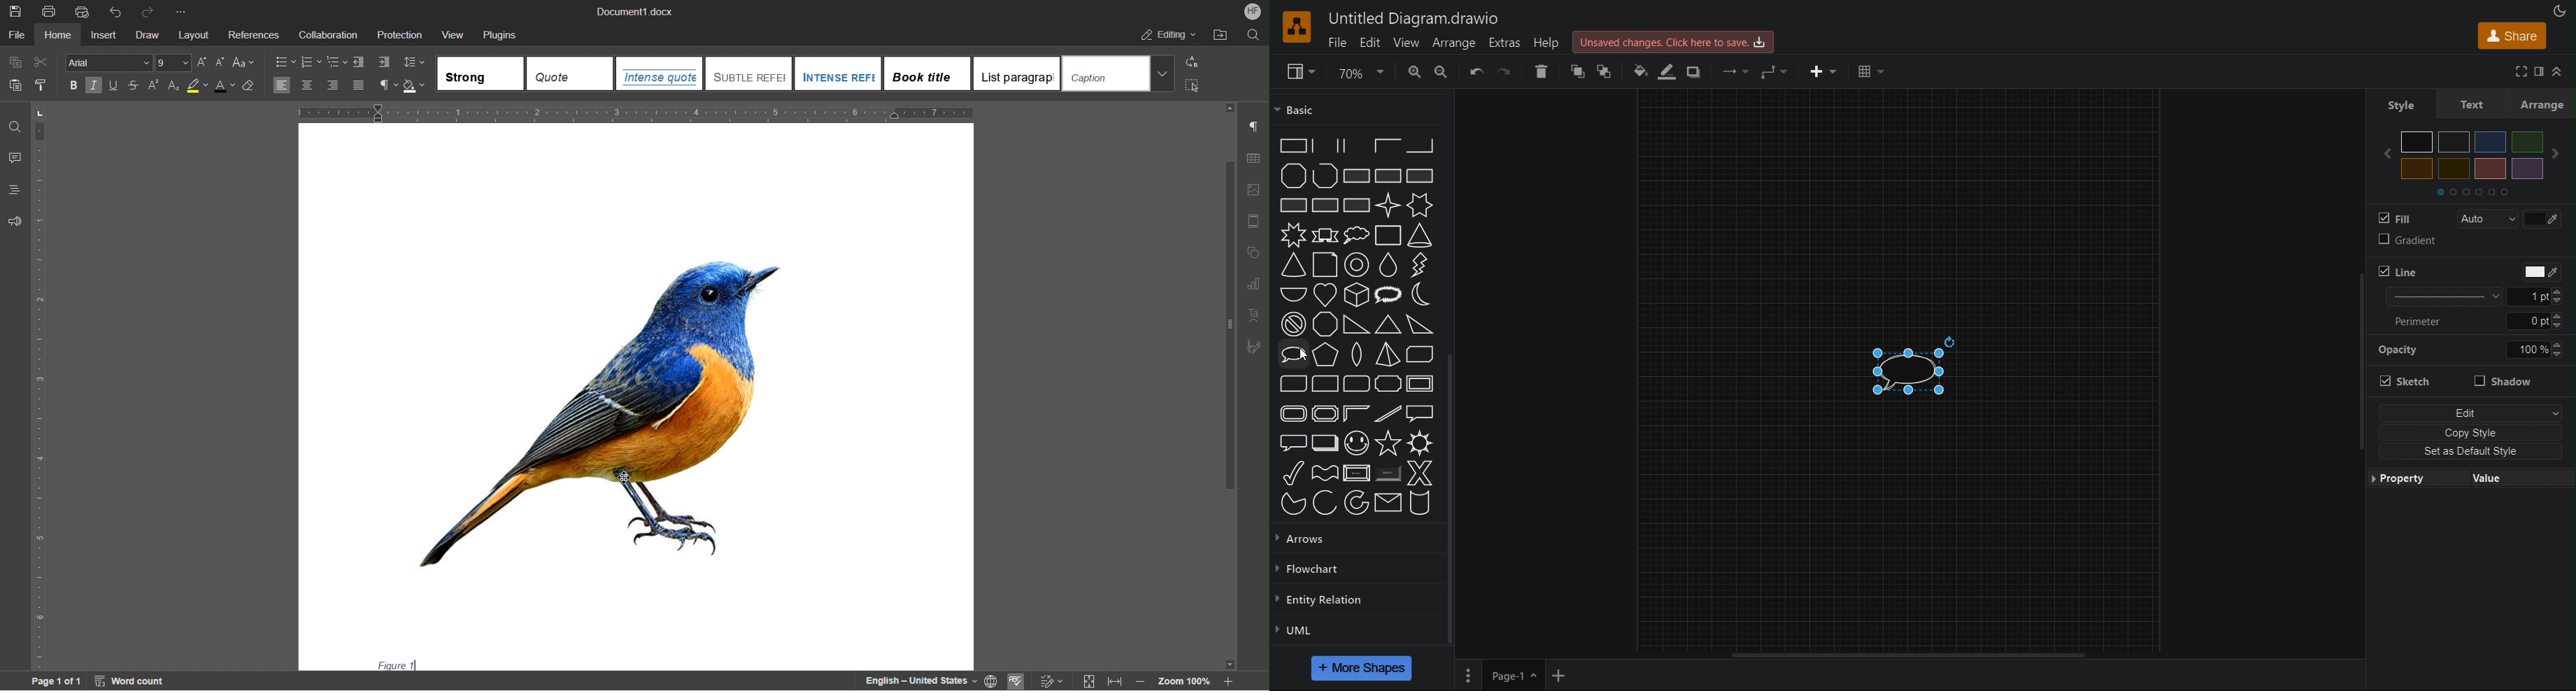 The height and width of the screenshot is (700, 2576). Describe the element at coordinates (173, 86) in the screenshot. I see `Subscript` at that location.